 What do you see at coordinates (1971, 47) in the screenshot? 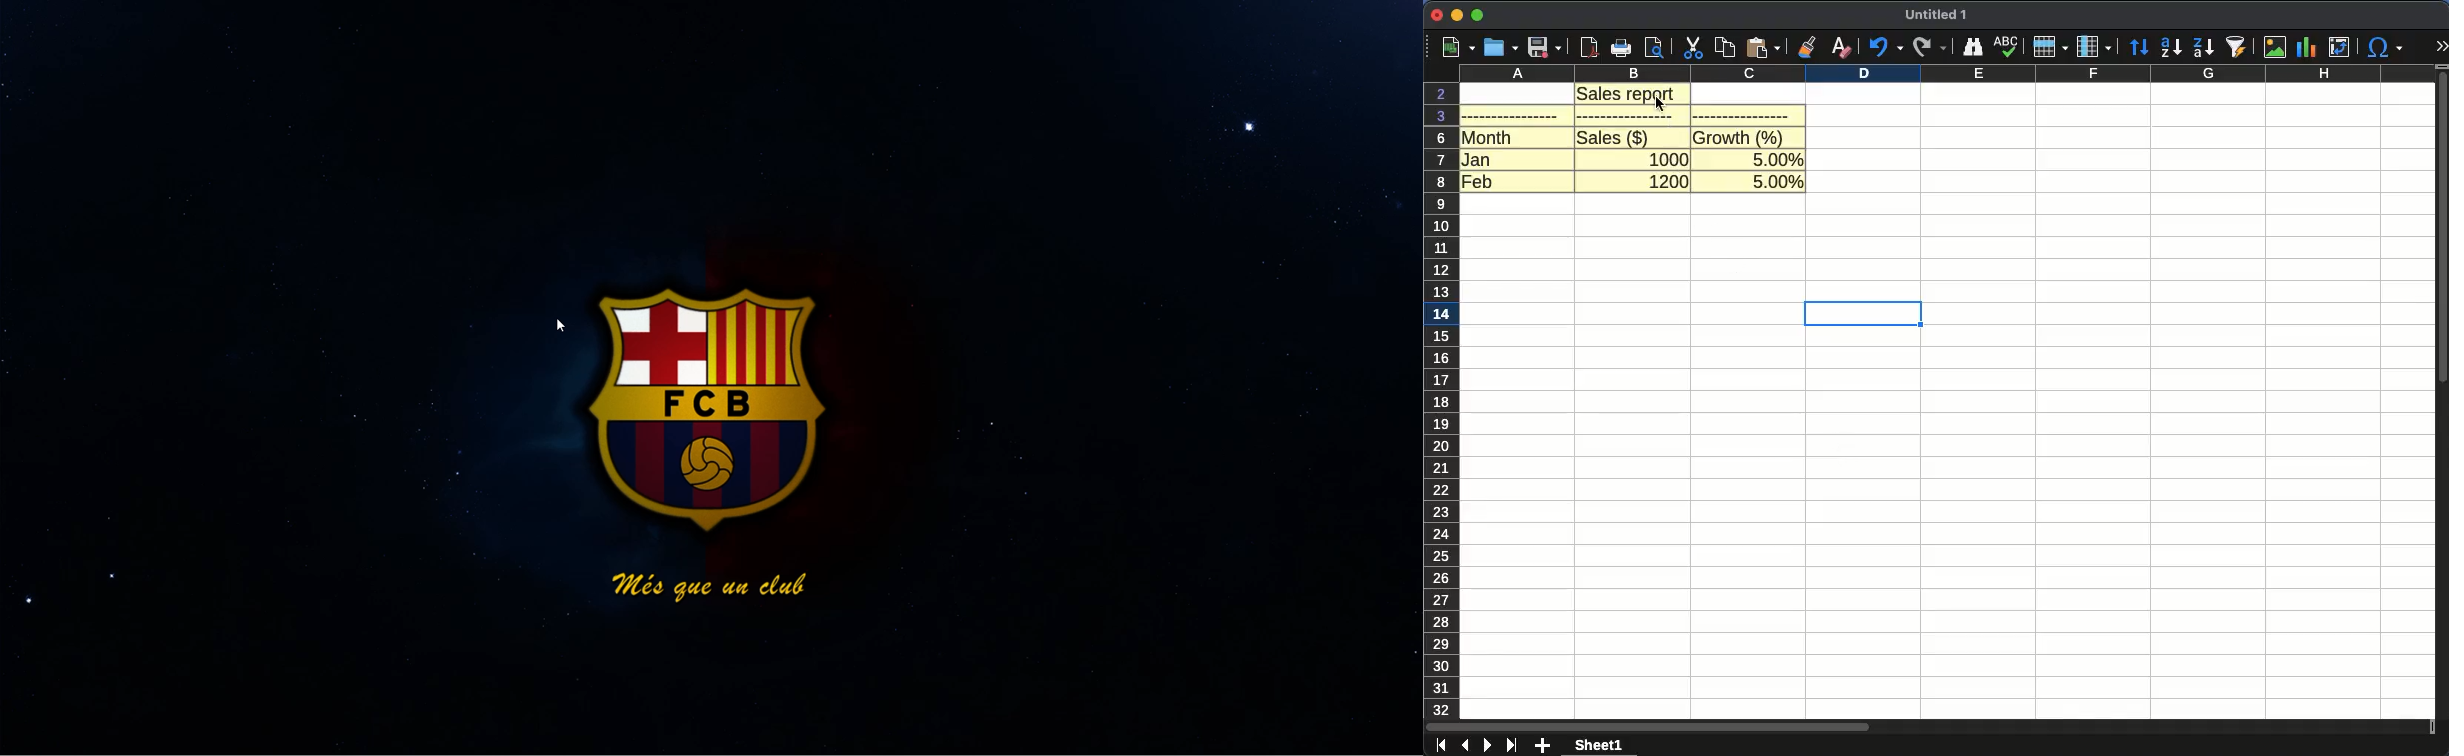
I see `finder` at bounding box center [1971, 47].